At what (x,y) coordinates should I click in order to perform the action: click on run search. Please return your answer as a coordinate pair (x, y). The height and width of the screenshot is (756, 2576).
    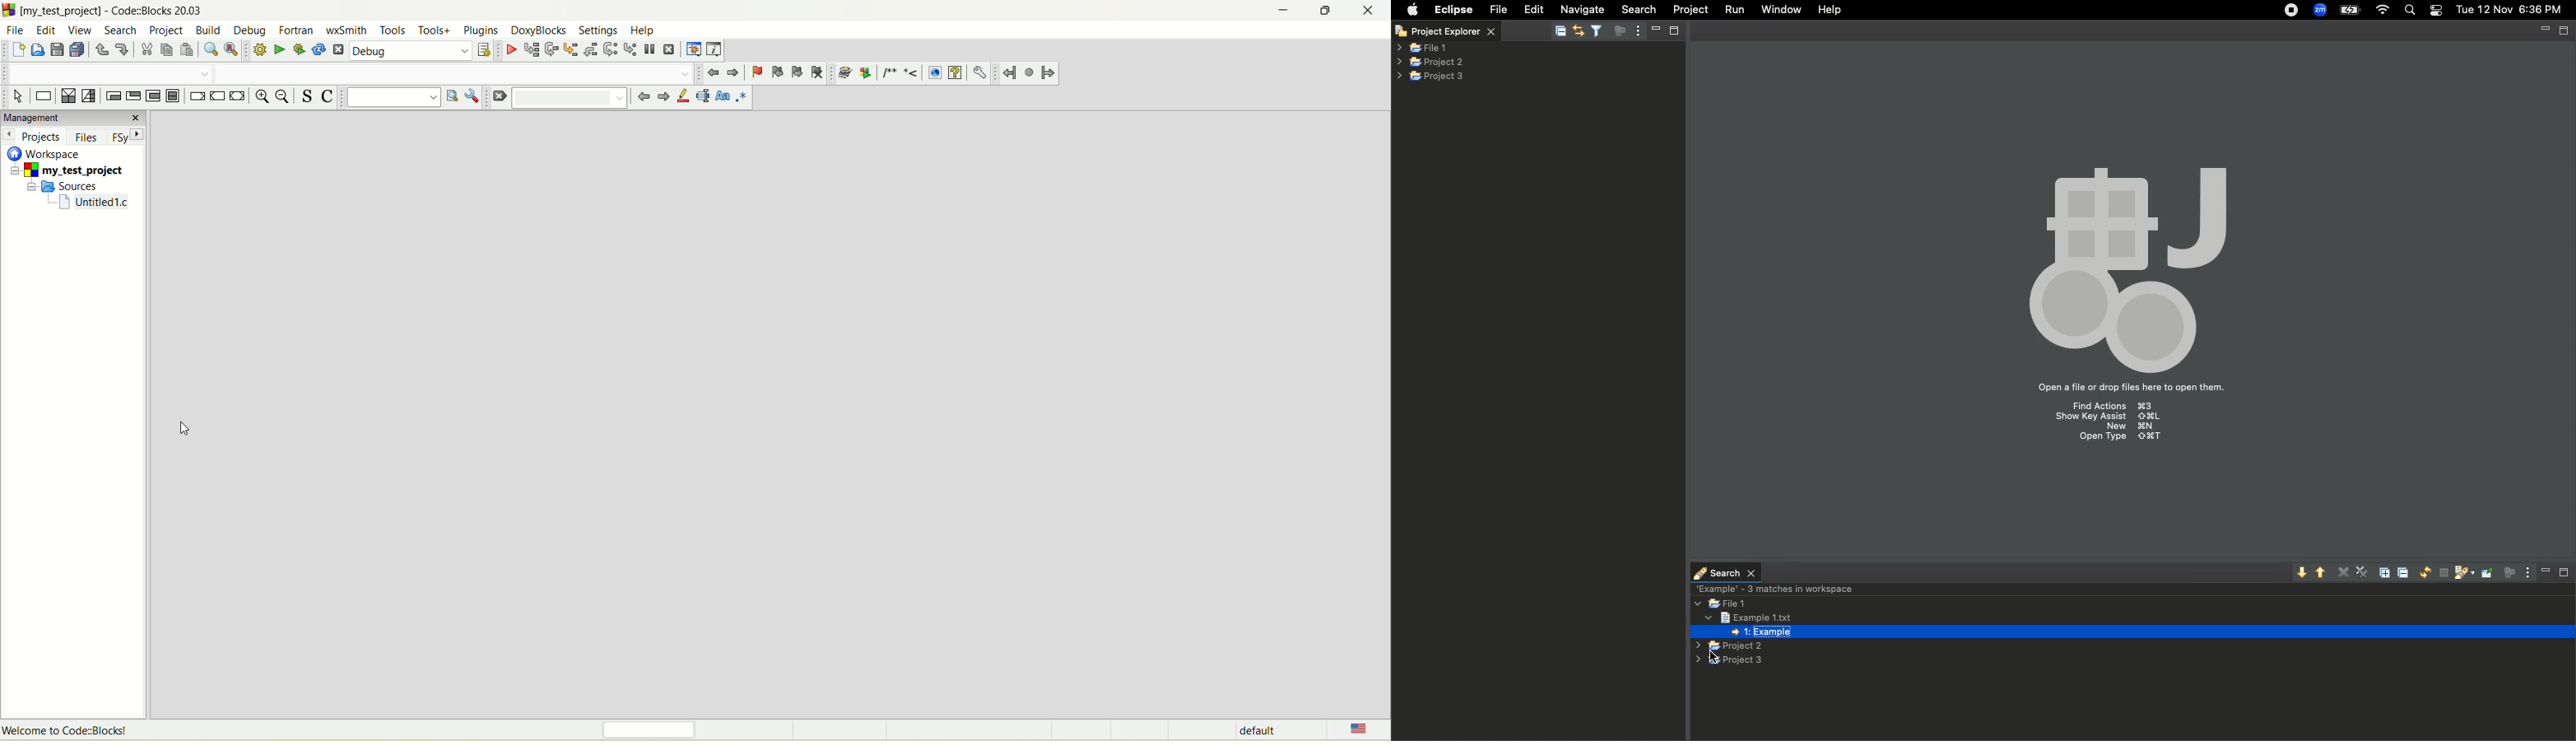
    Looking at the image, I should click on (451, 97).